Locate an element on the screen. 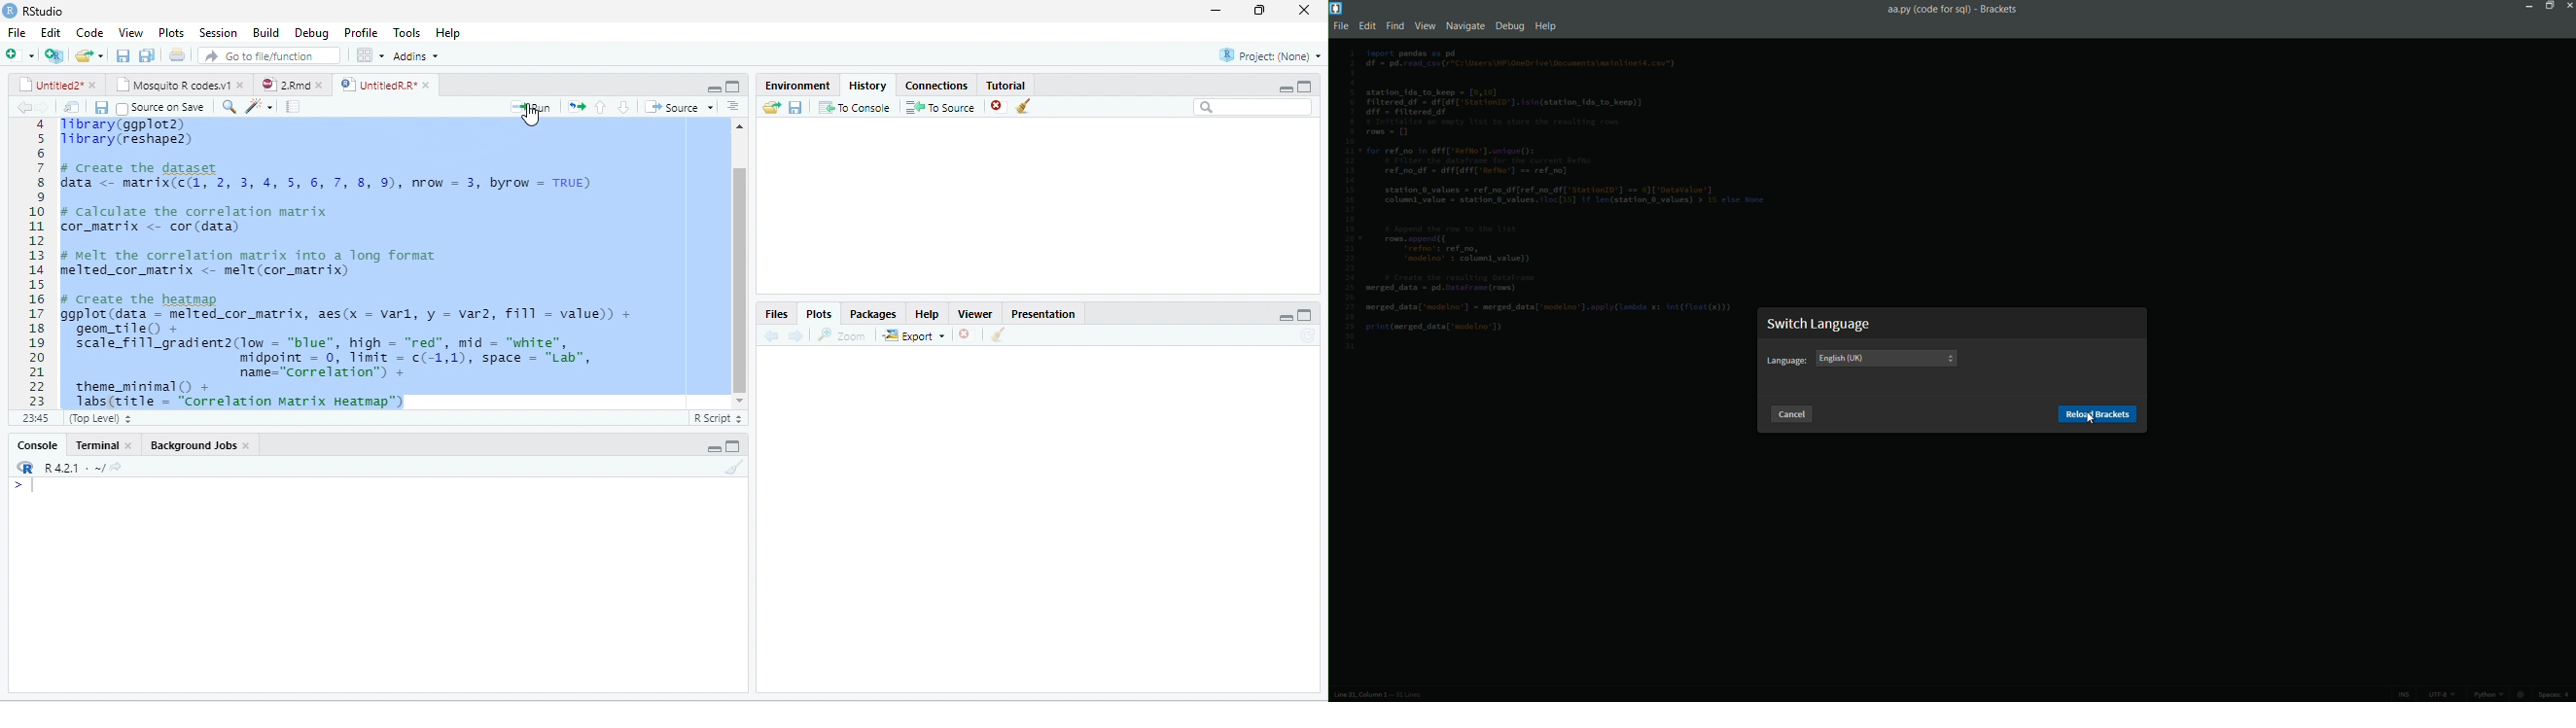 This screenshot has height=728, width=2576. CLEAN is located at coordinates (1000, 336).